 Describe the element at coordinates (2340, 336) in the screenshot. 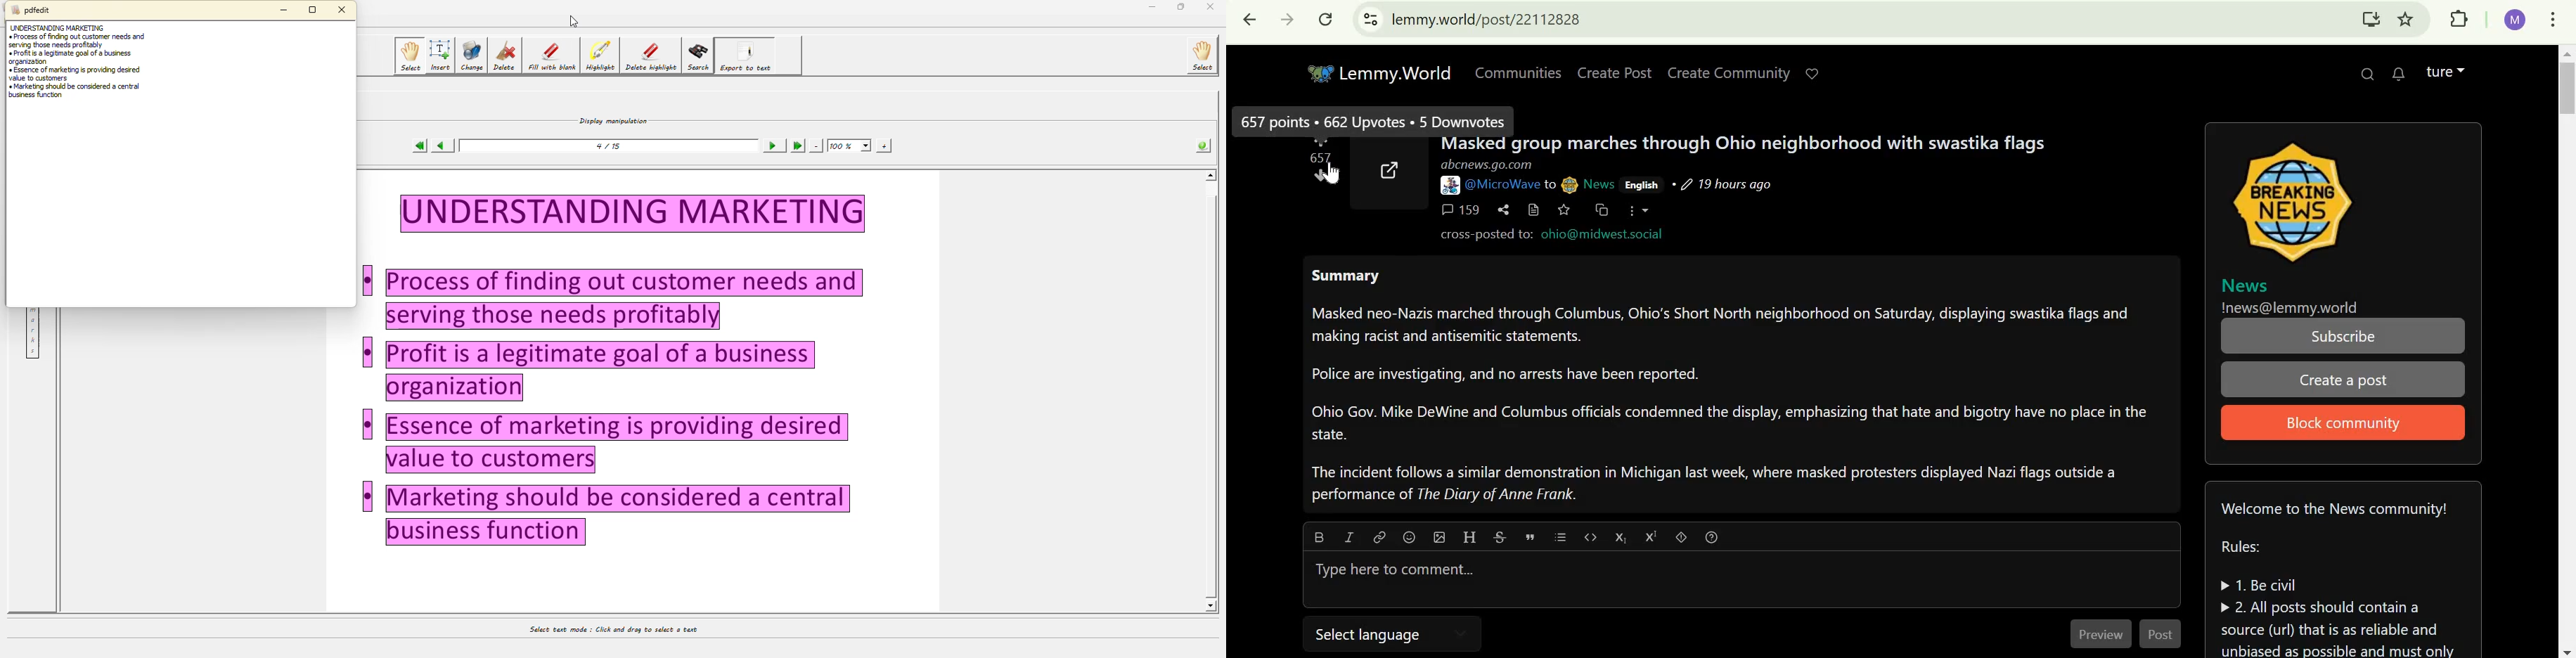

I see `Subscribe` at that location.